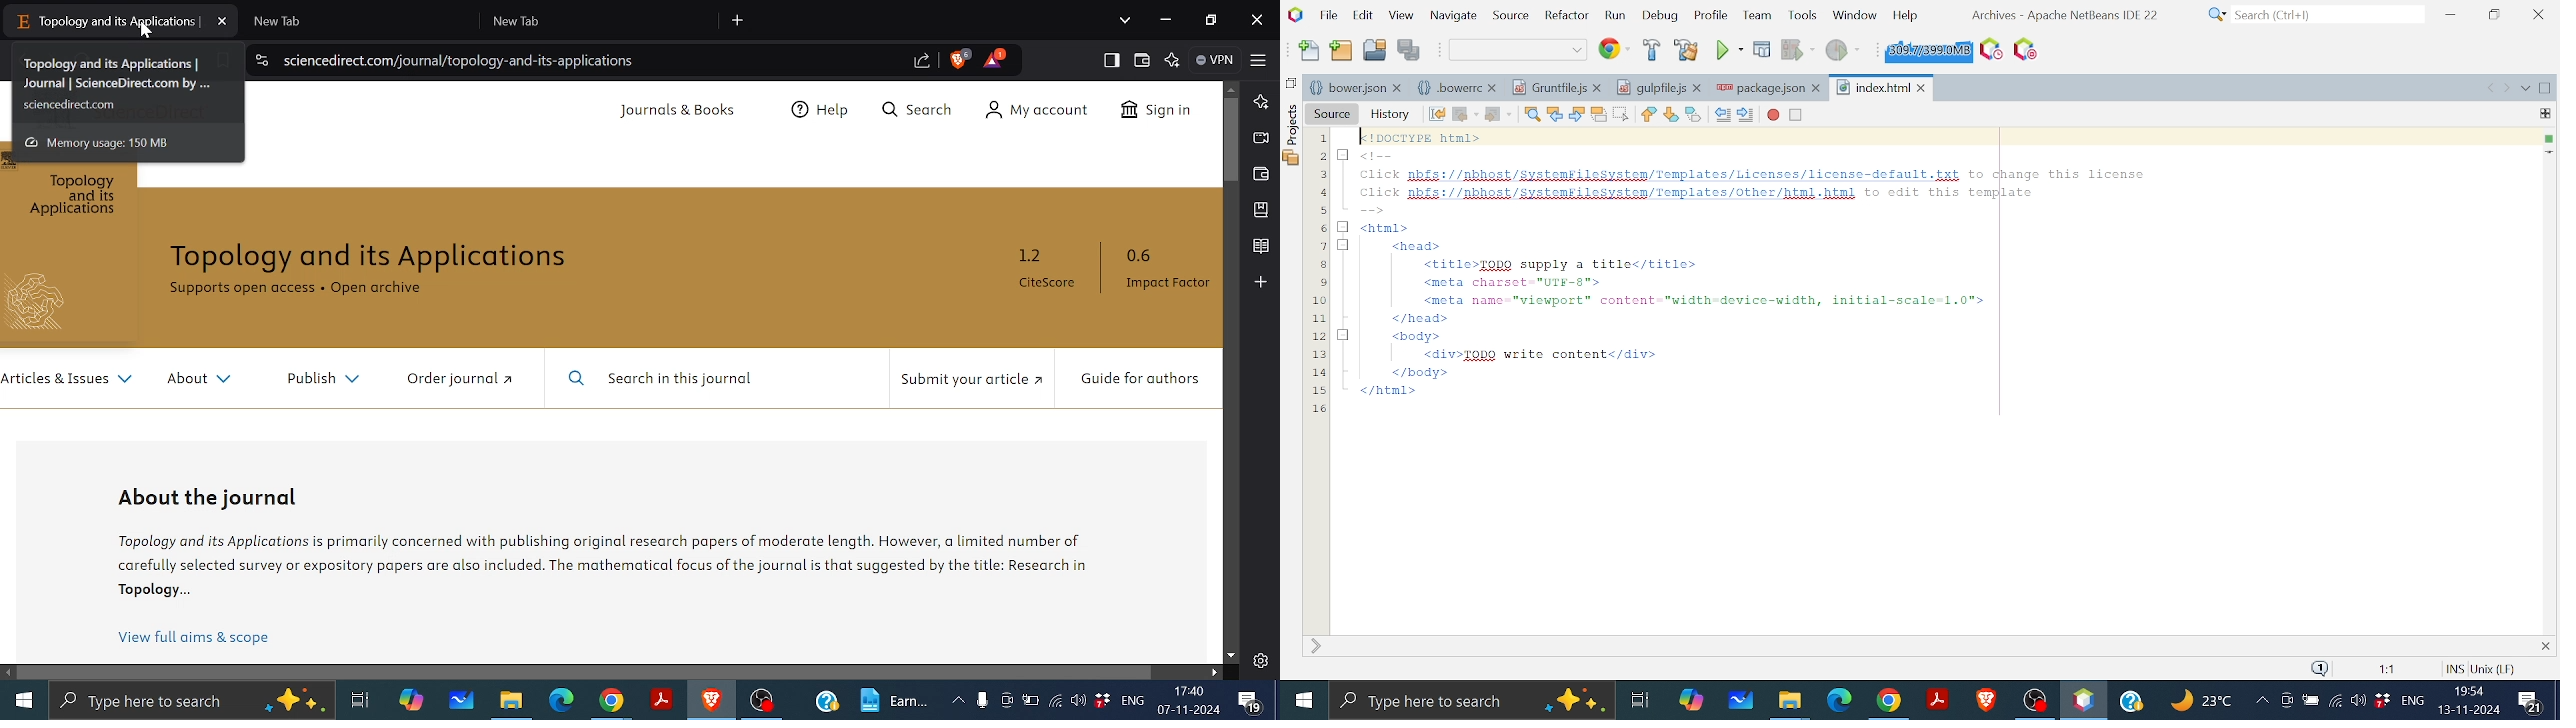 The width and height of the screenshot is (2576, 728). What do you see at coordinates (126, 85) in the screenshot?
I see `Name and link of the current tab` at bounding box center [126, 85].